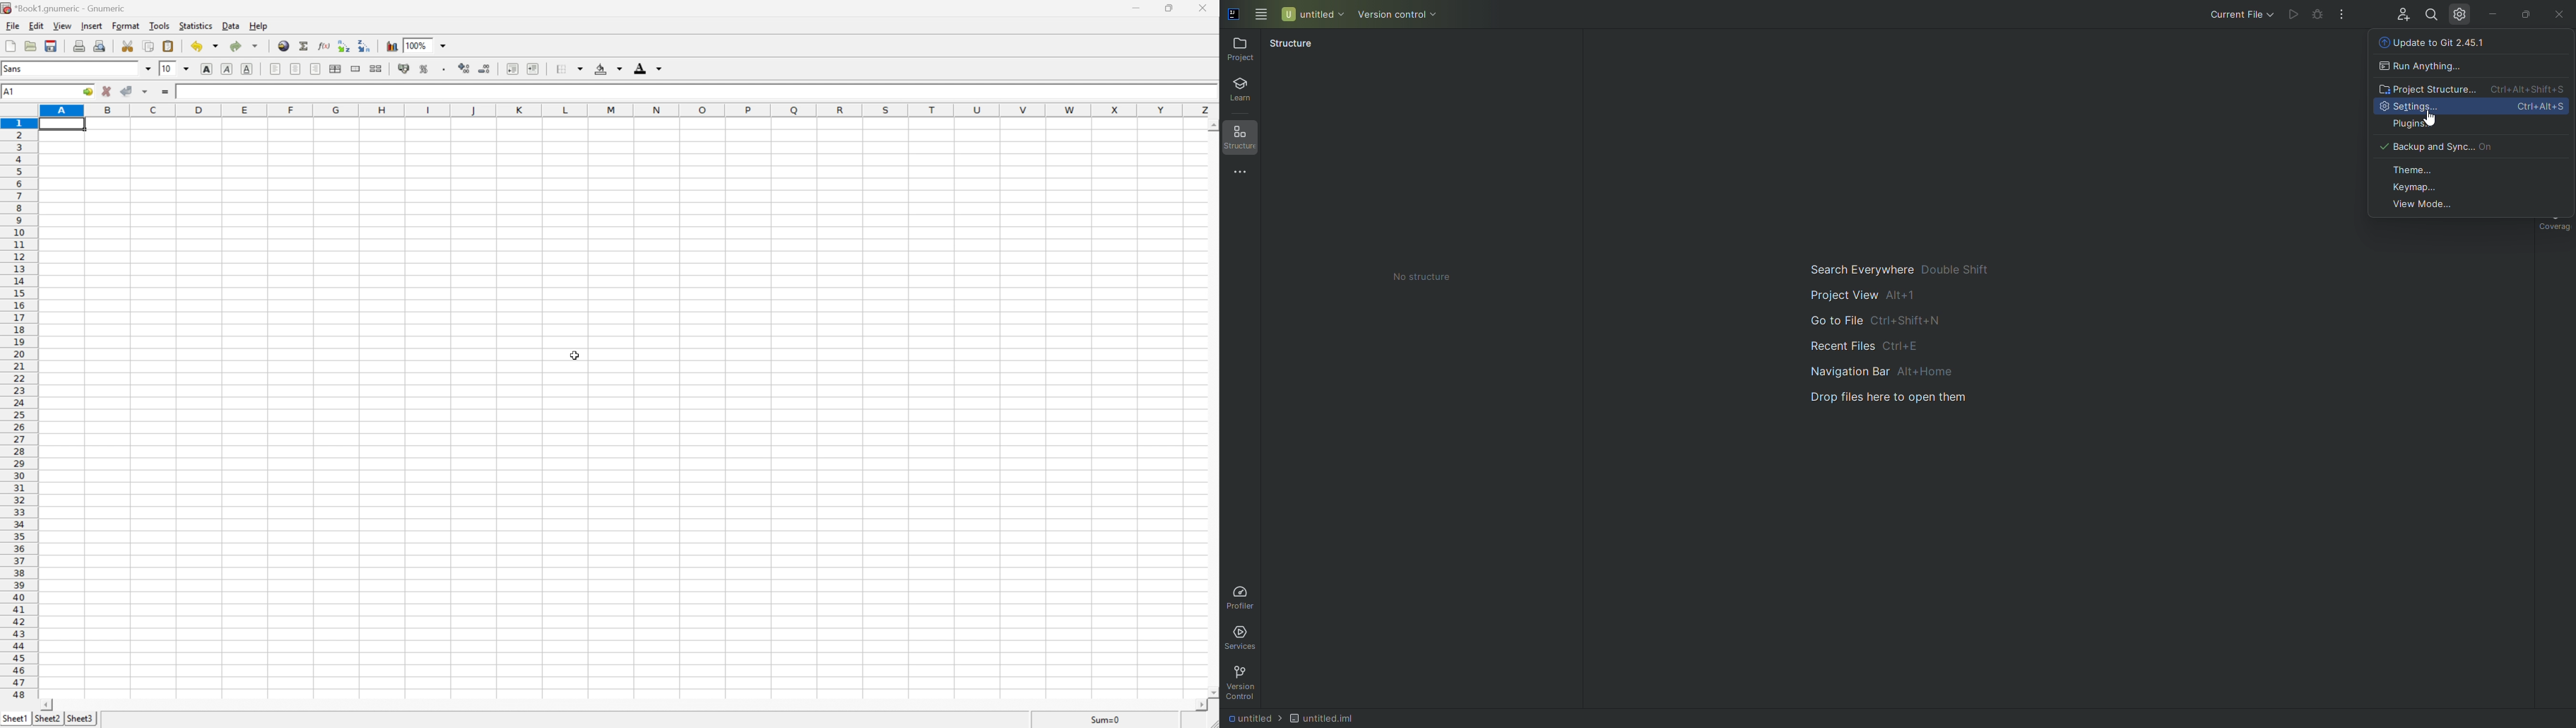  Describe the element at coordinates (315, 70) in the screenshot. I see `Center Right` at that location.